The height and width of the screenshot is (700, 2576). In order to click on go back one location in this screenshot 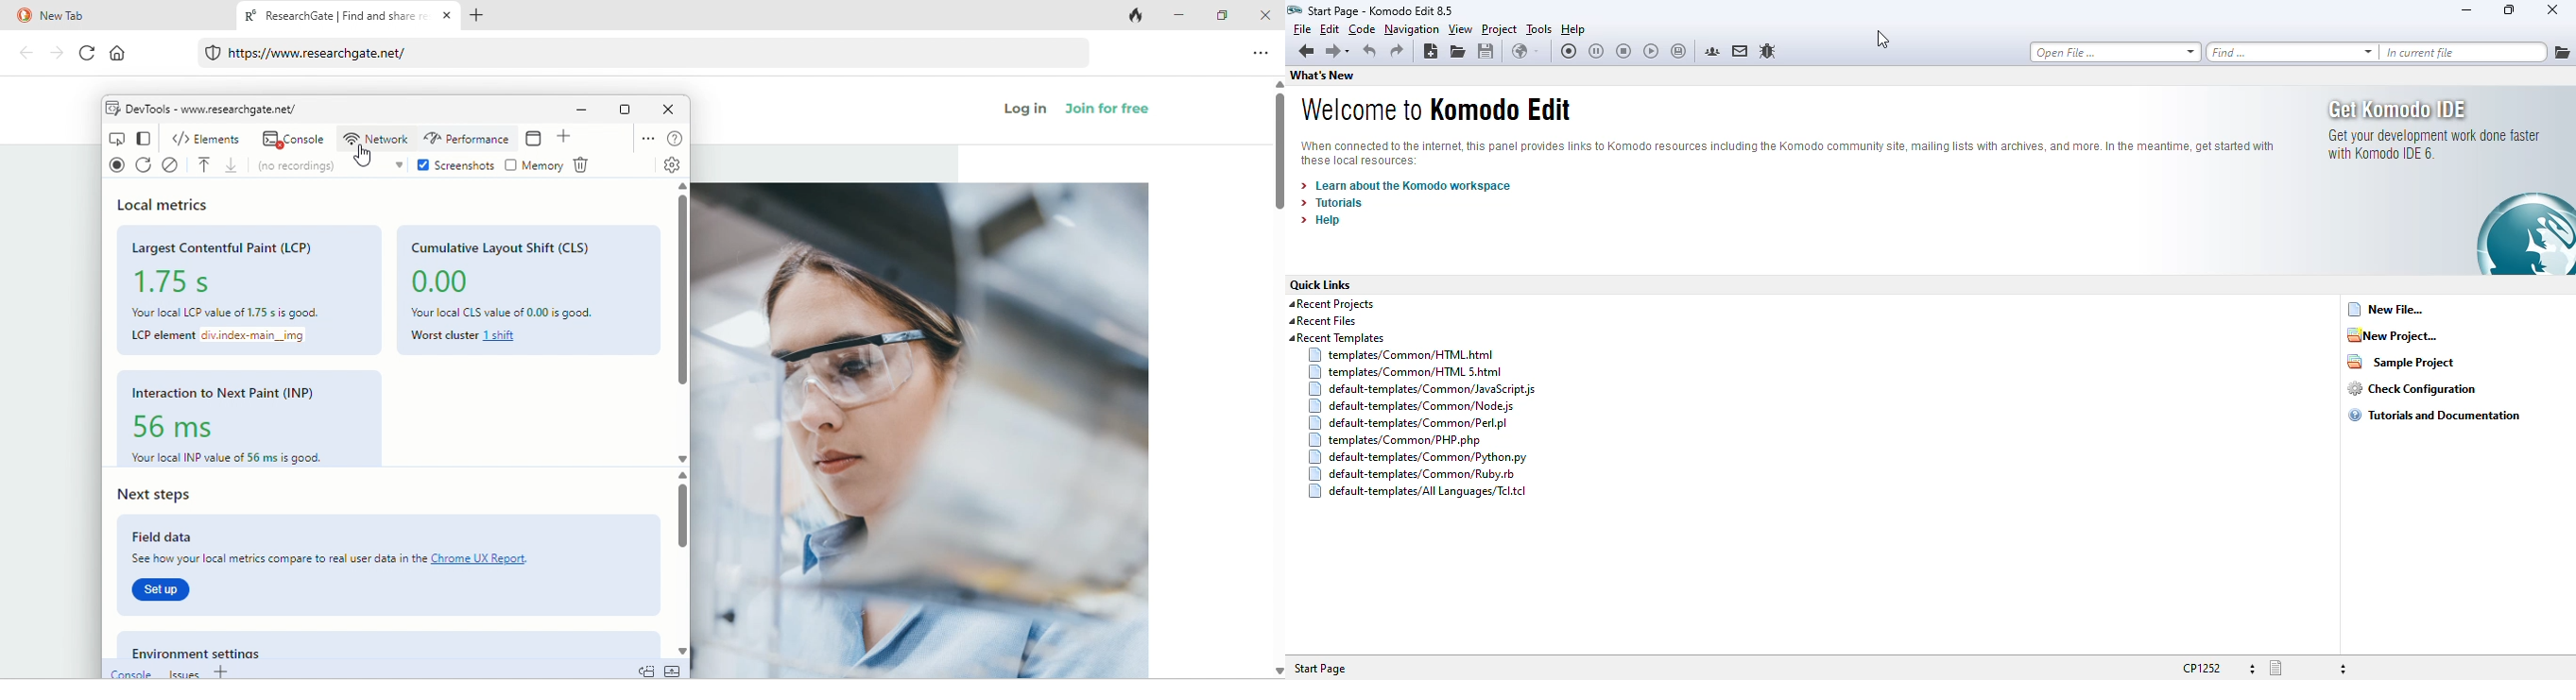, I will do `click(1306, 52)`.